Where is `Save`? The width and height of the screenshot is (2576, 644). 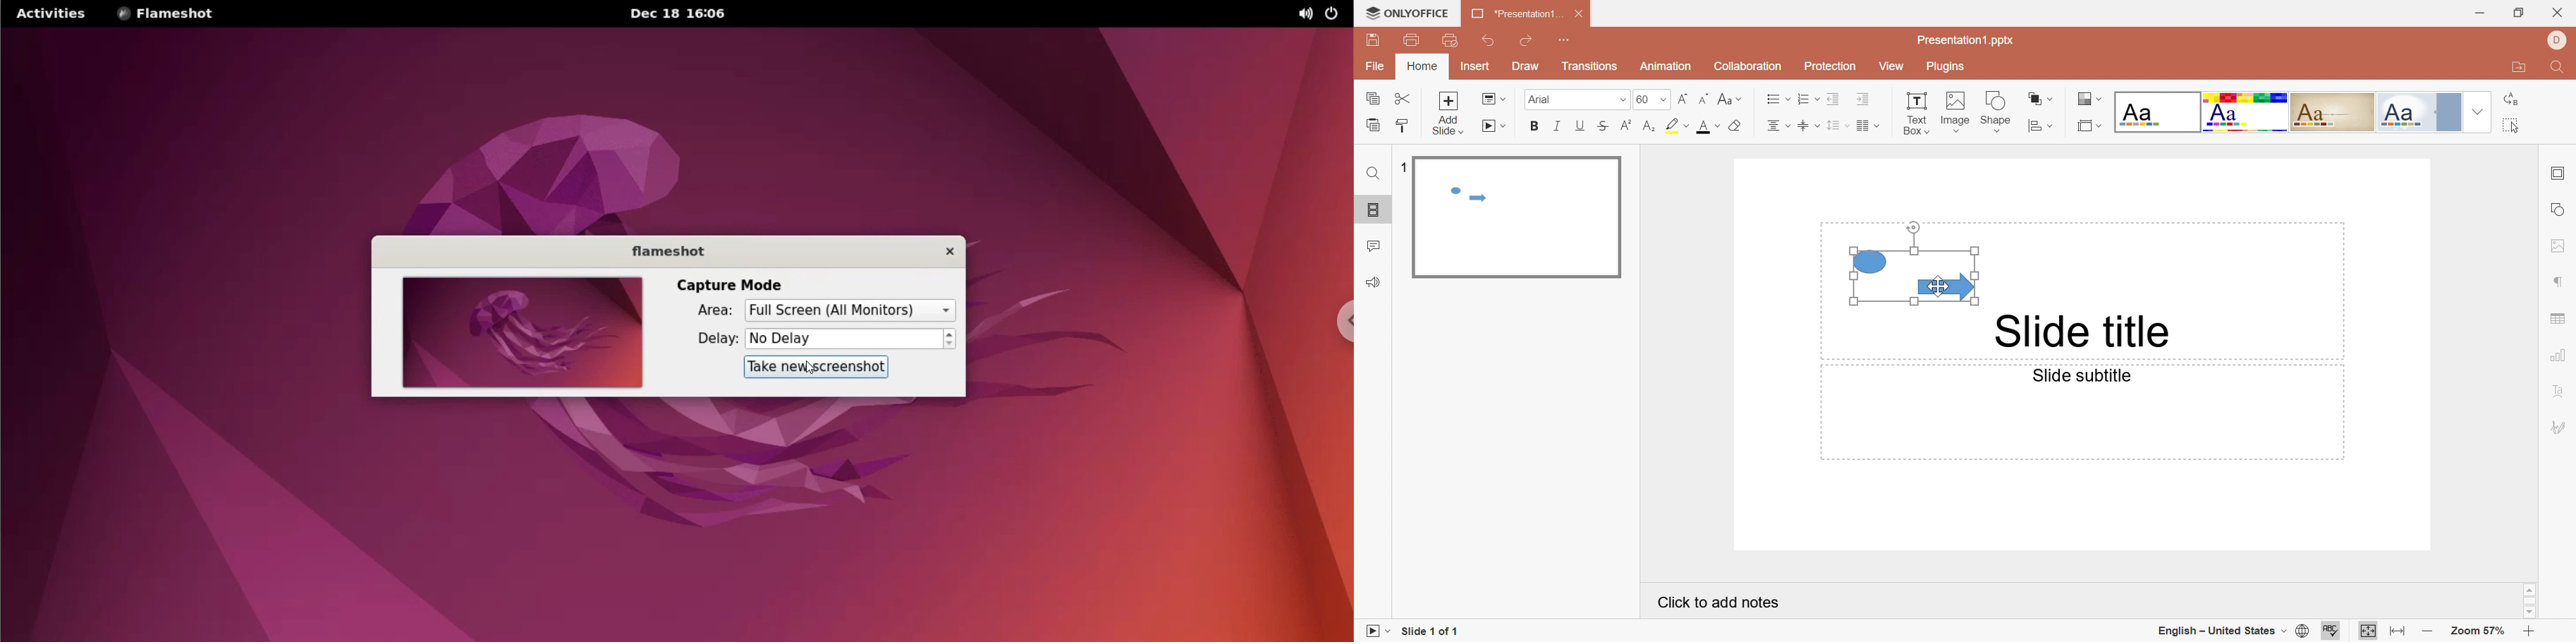 Save is located at coordinates (1376, 43).